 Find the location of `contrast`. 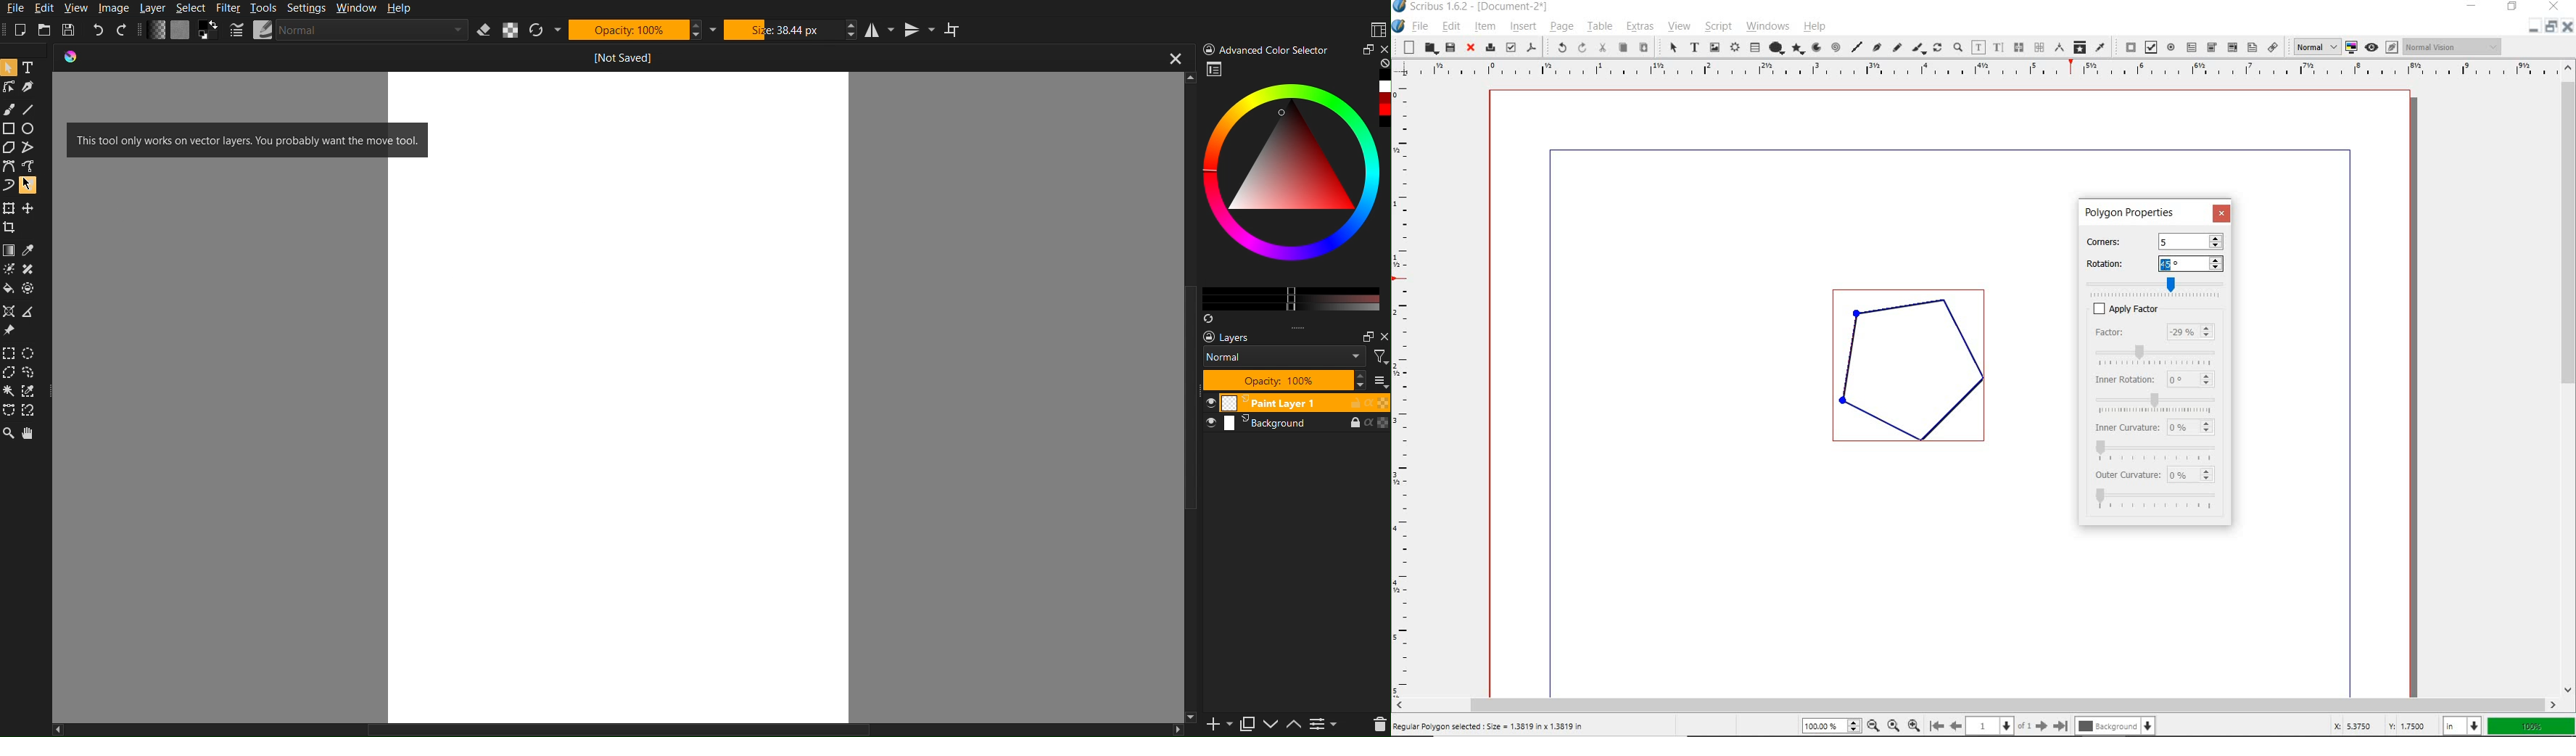

contrast is located at coordinates (1326, 727).